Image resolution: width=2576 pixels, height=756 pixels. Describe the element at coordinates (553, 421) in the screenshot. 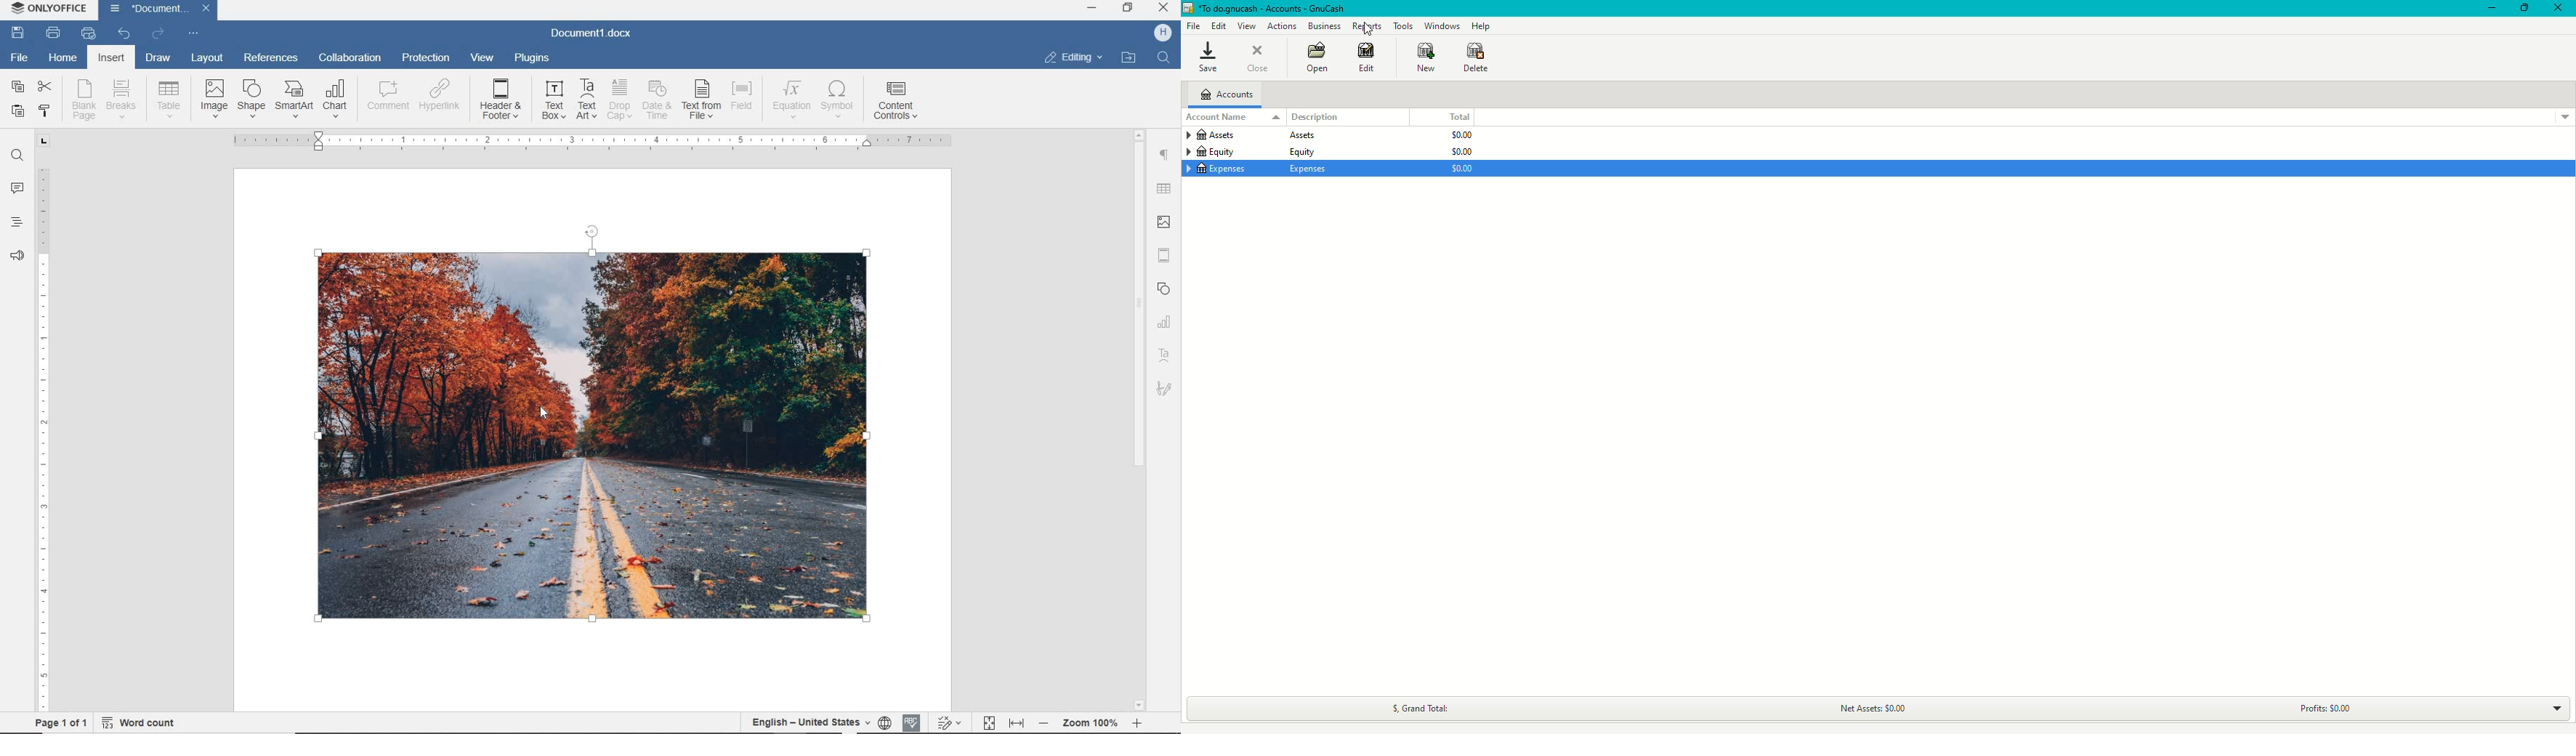

I see `Pointer` at that location.